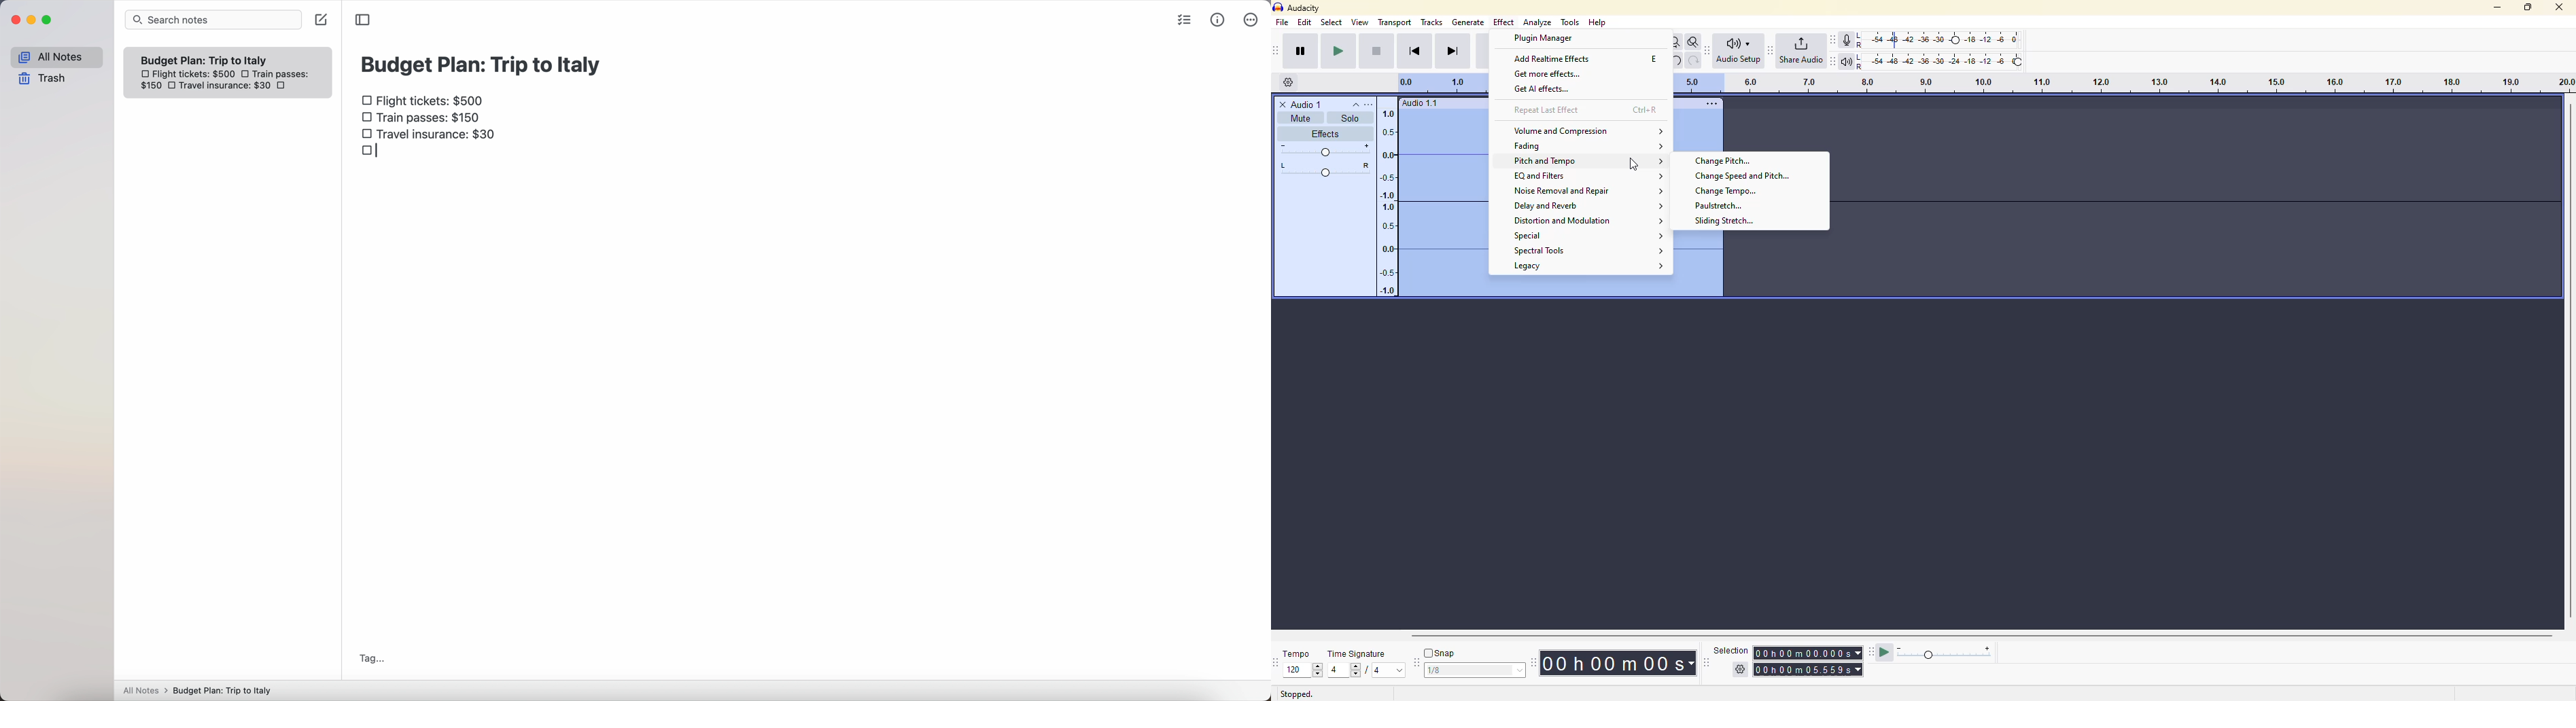  Describe the element at coordinates (1663, 221) in the screenshot. I see `expand` at that location.